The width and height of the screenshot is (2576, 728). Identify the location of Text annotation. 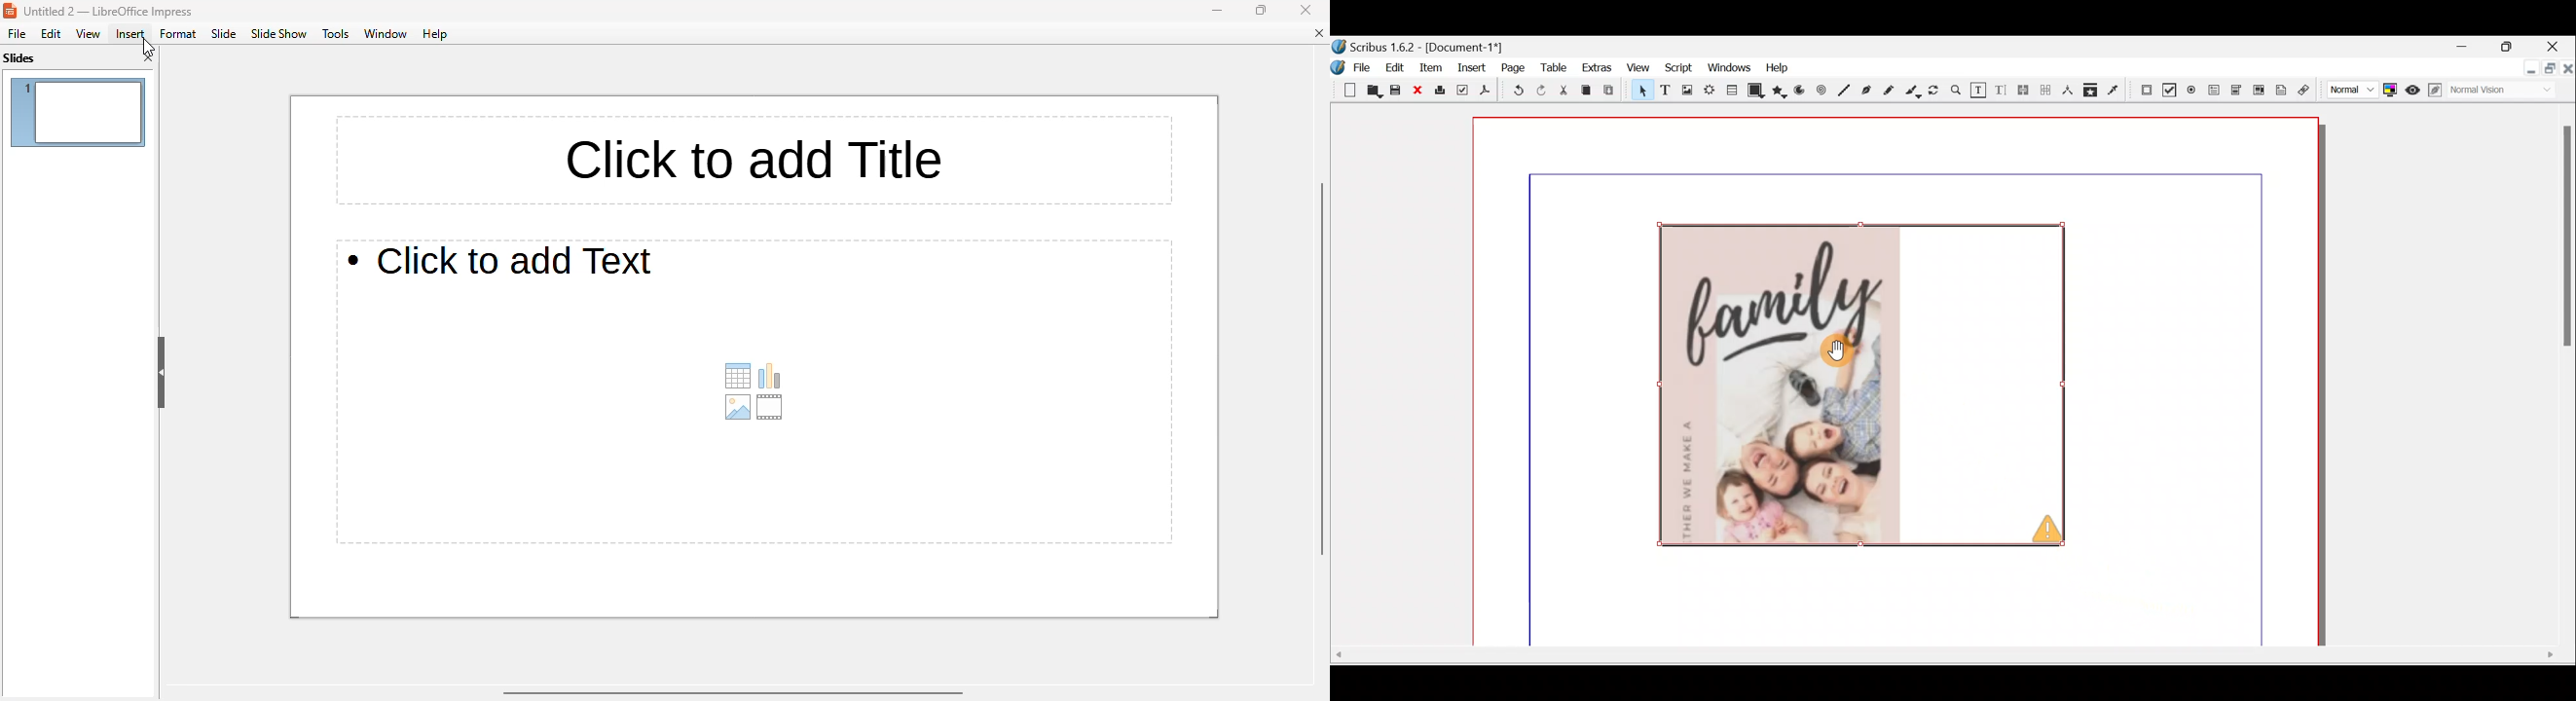
(2281, 92).